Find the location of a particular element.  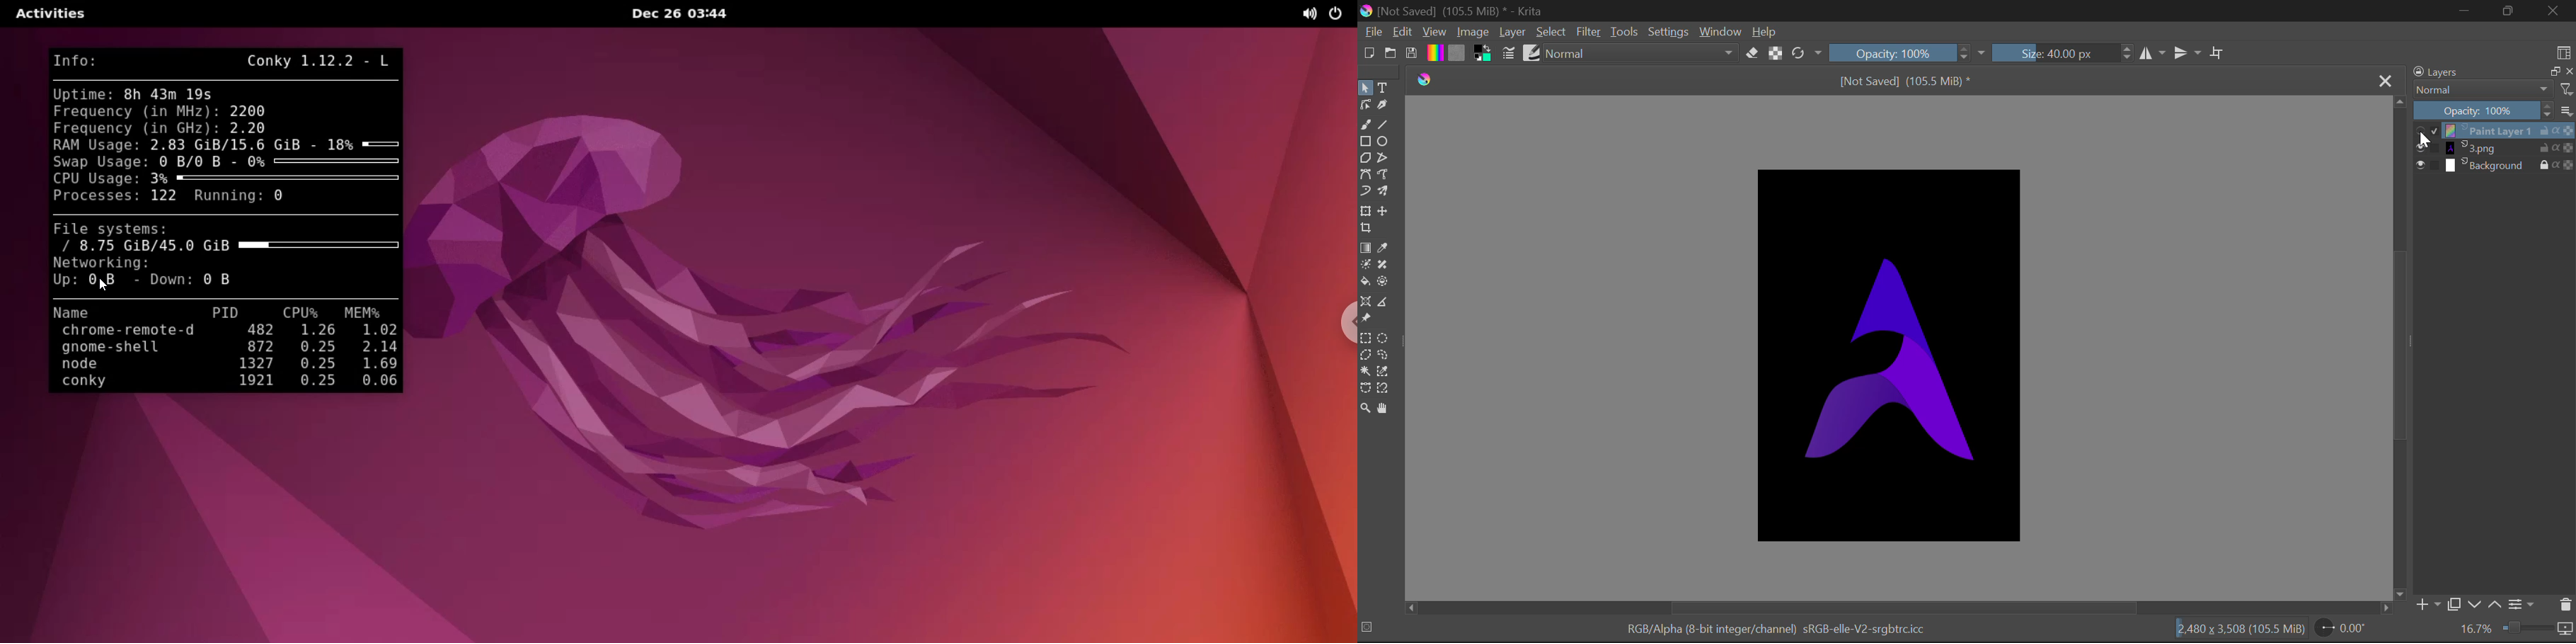

Lock Alpha is located at coordinates (1776, 55).